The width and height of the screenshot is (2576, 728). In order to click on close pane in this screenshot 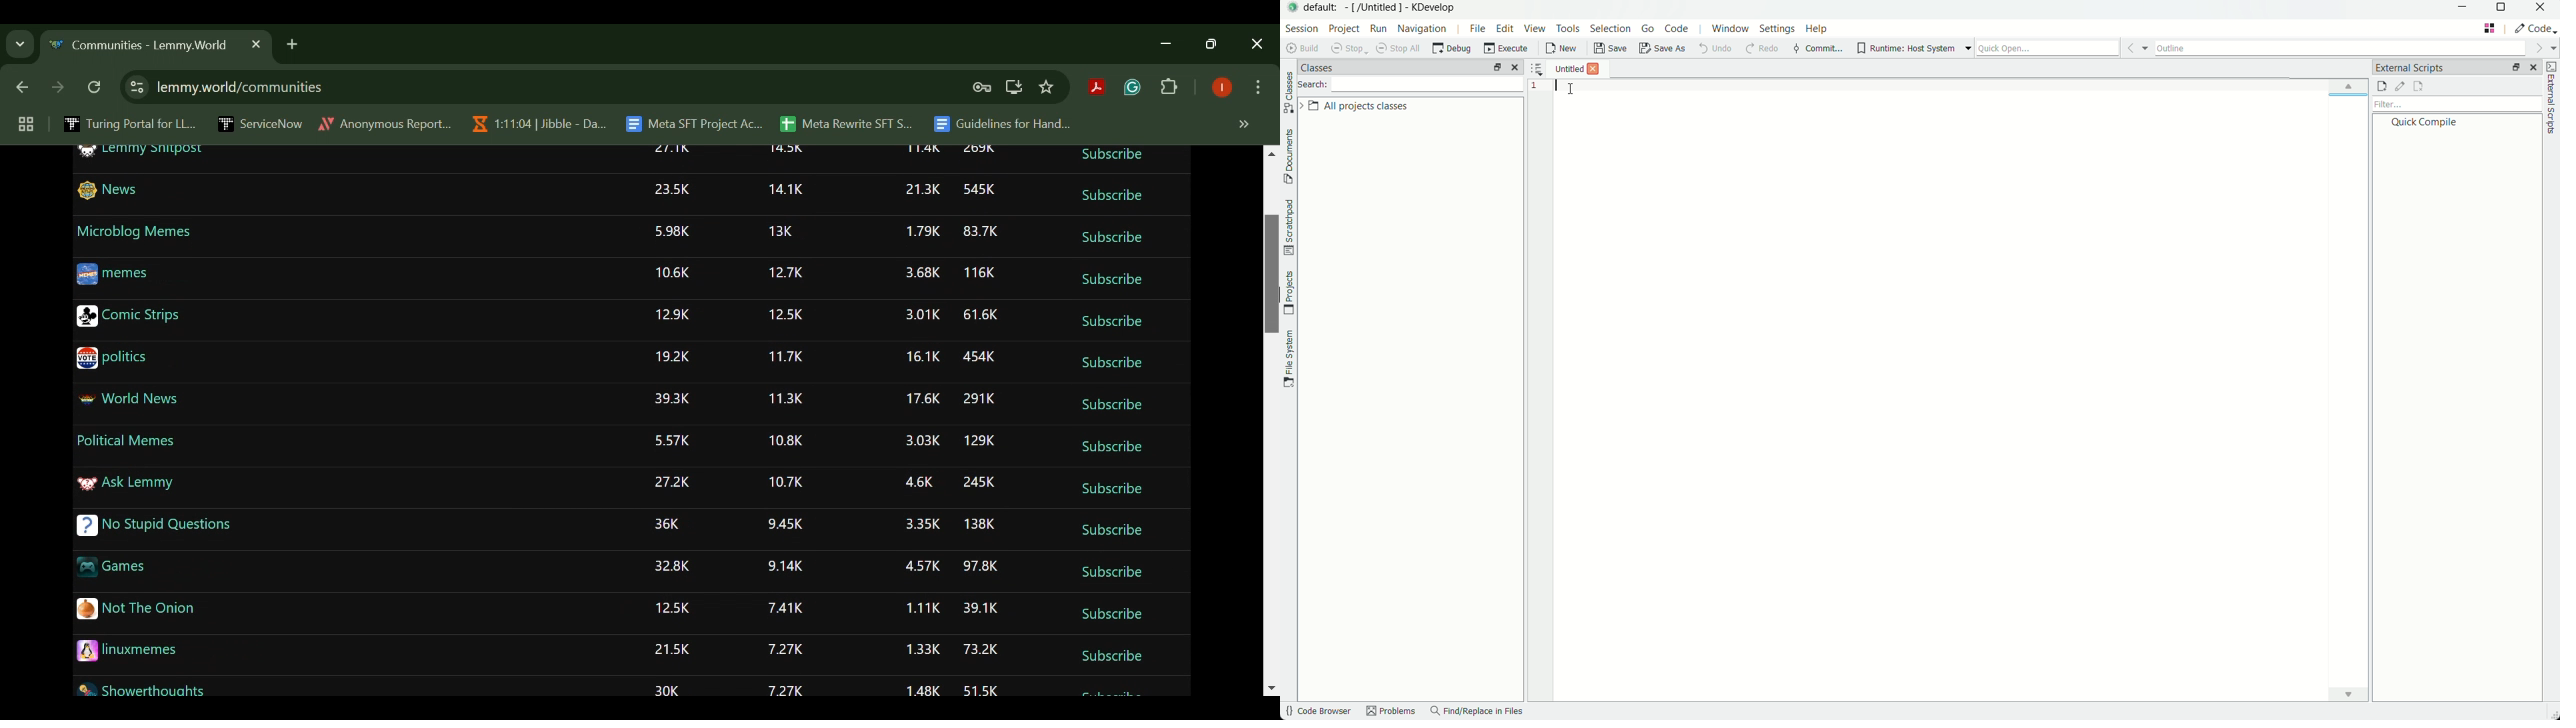, I will do `click(1515, 67)`.